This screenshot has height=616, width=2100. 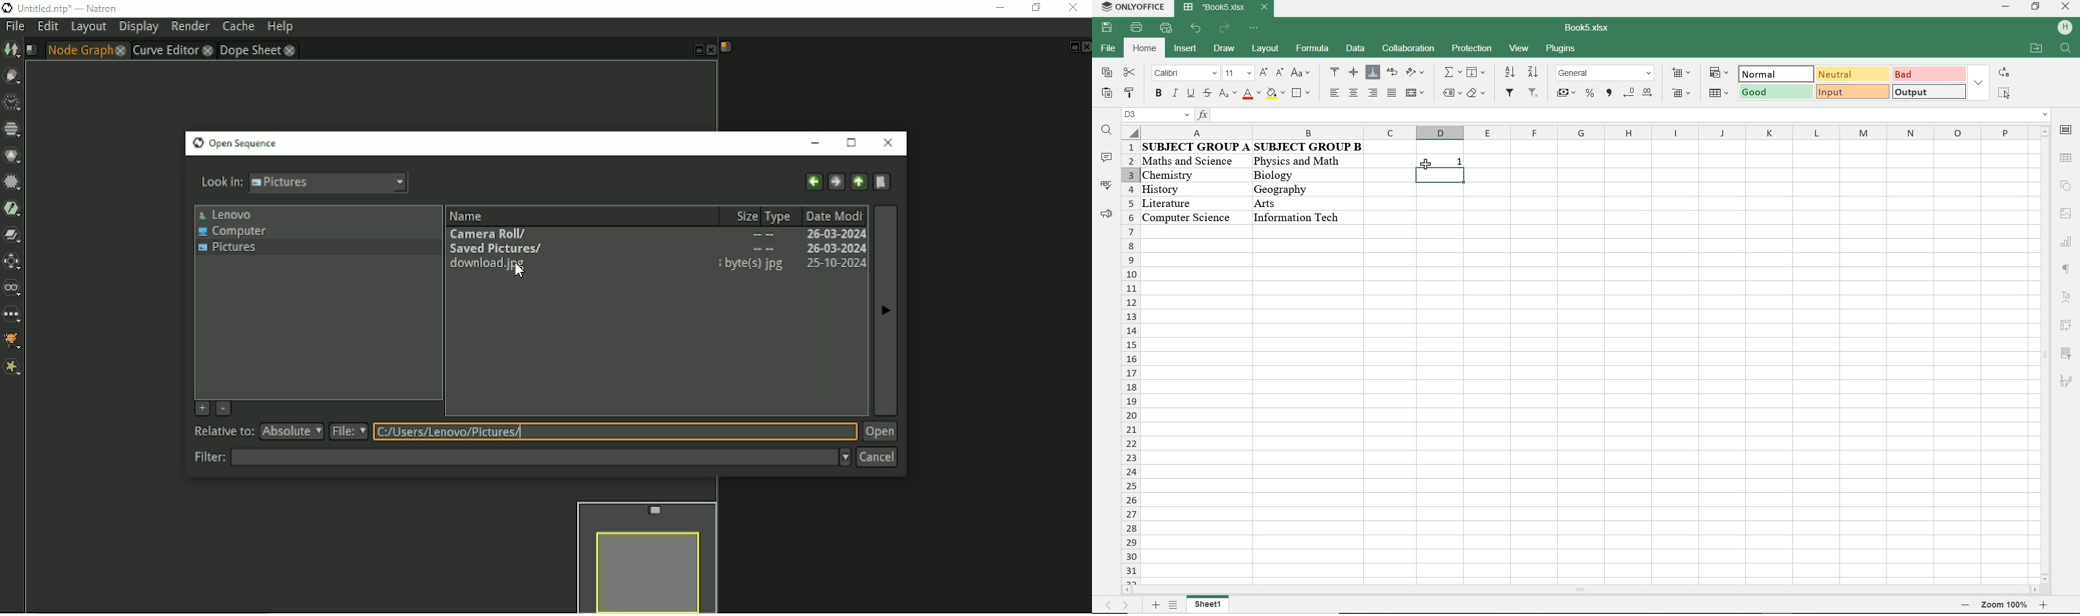 What do you see at coordinates (1851, 91) in the screenshot?
I see `input` at bounding box center [1851, 91].